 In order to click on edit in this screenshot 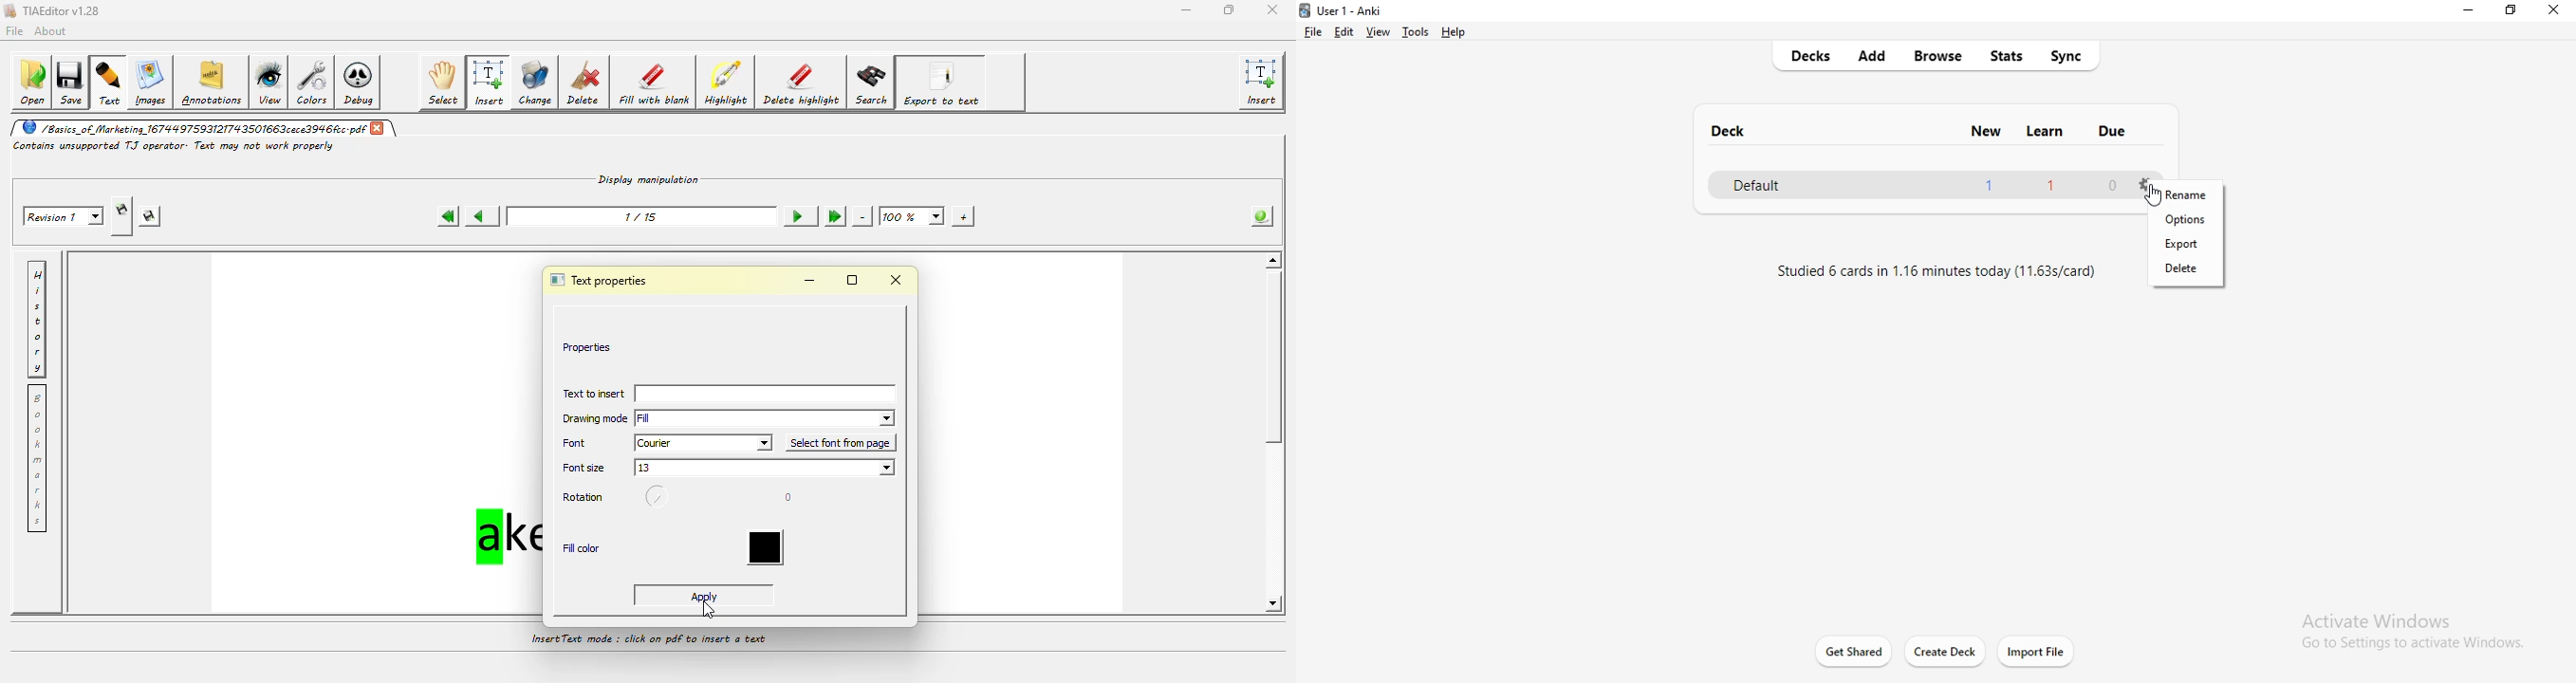, I will do `click(1342, 31)`.